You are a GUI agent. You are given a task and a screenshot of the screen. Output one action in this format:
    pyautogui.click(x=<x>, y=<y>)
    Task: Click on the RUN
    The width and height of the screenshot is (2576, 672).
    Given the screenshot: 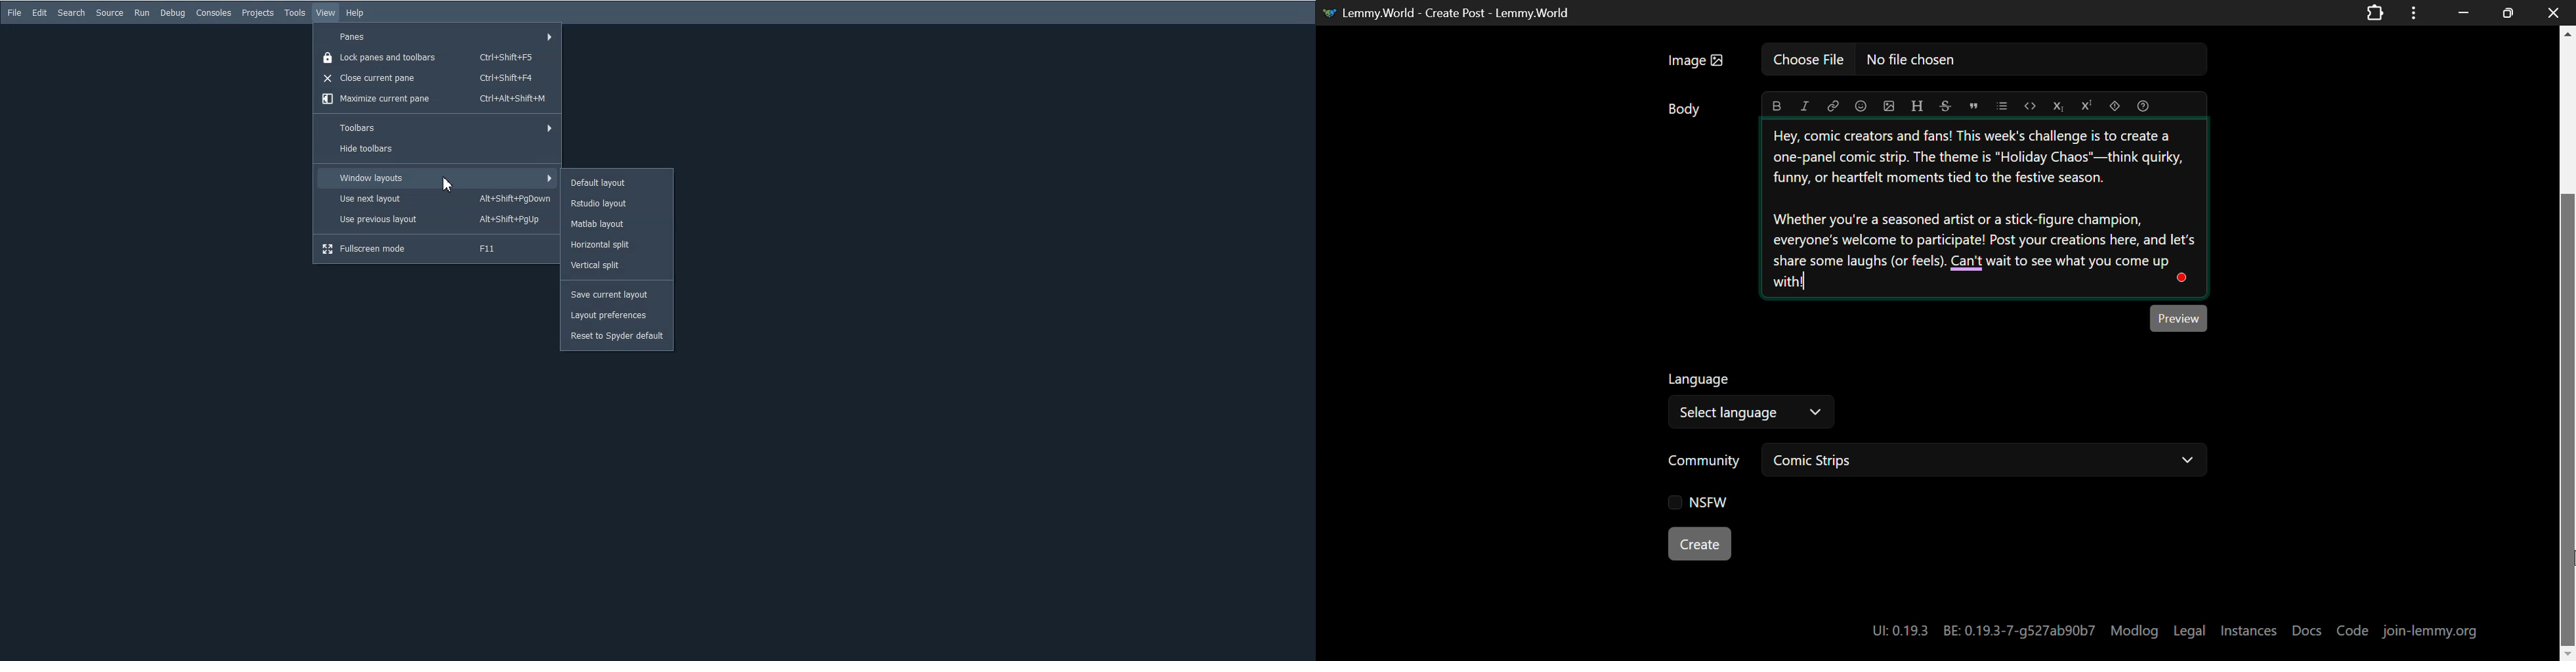 What is the action you would take?
    pyautogui.click(x=141, y=12)
    